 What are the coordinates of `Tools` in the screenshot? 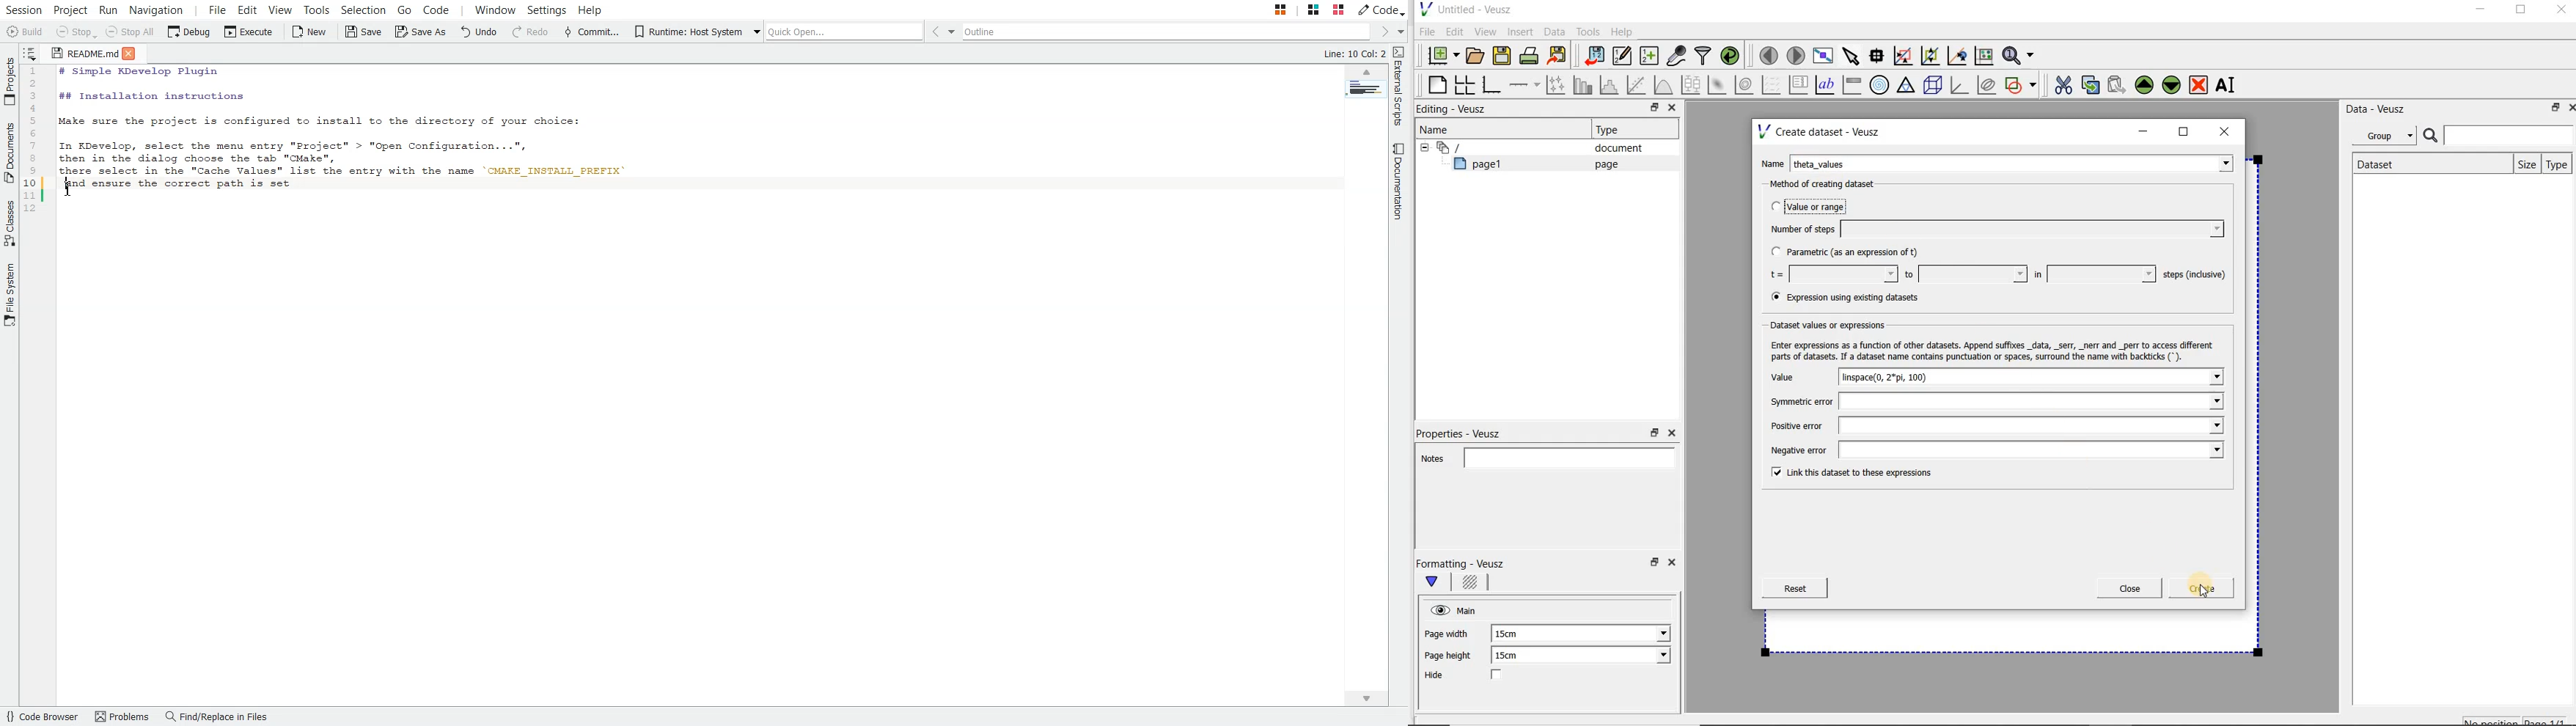 It's located at (1587, 32).